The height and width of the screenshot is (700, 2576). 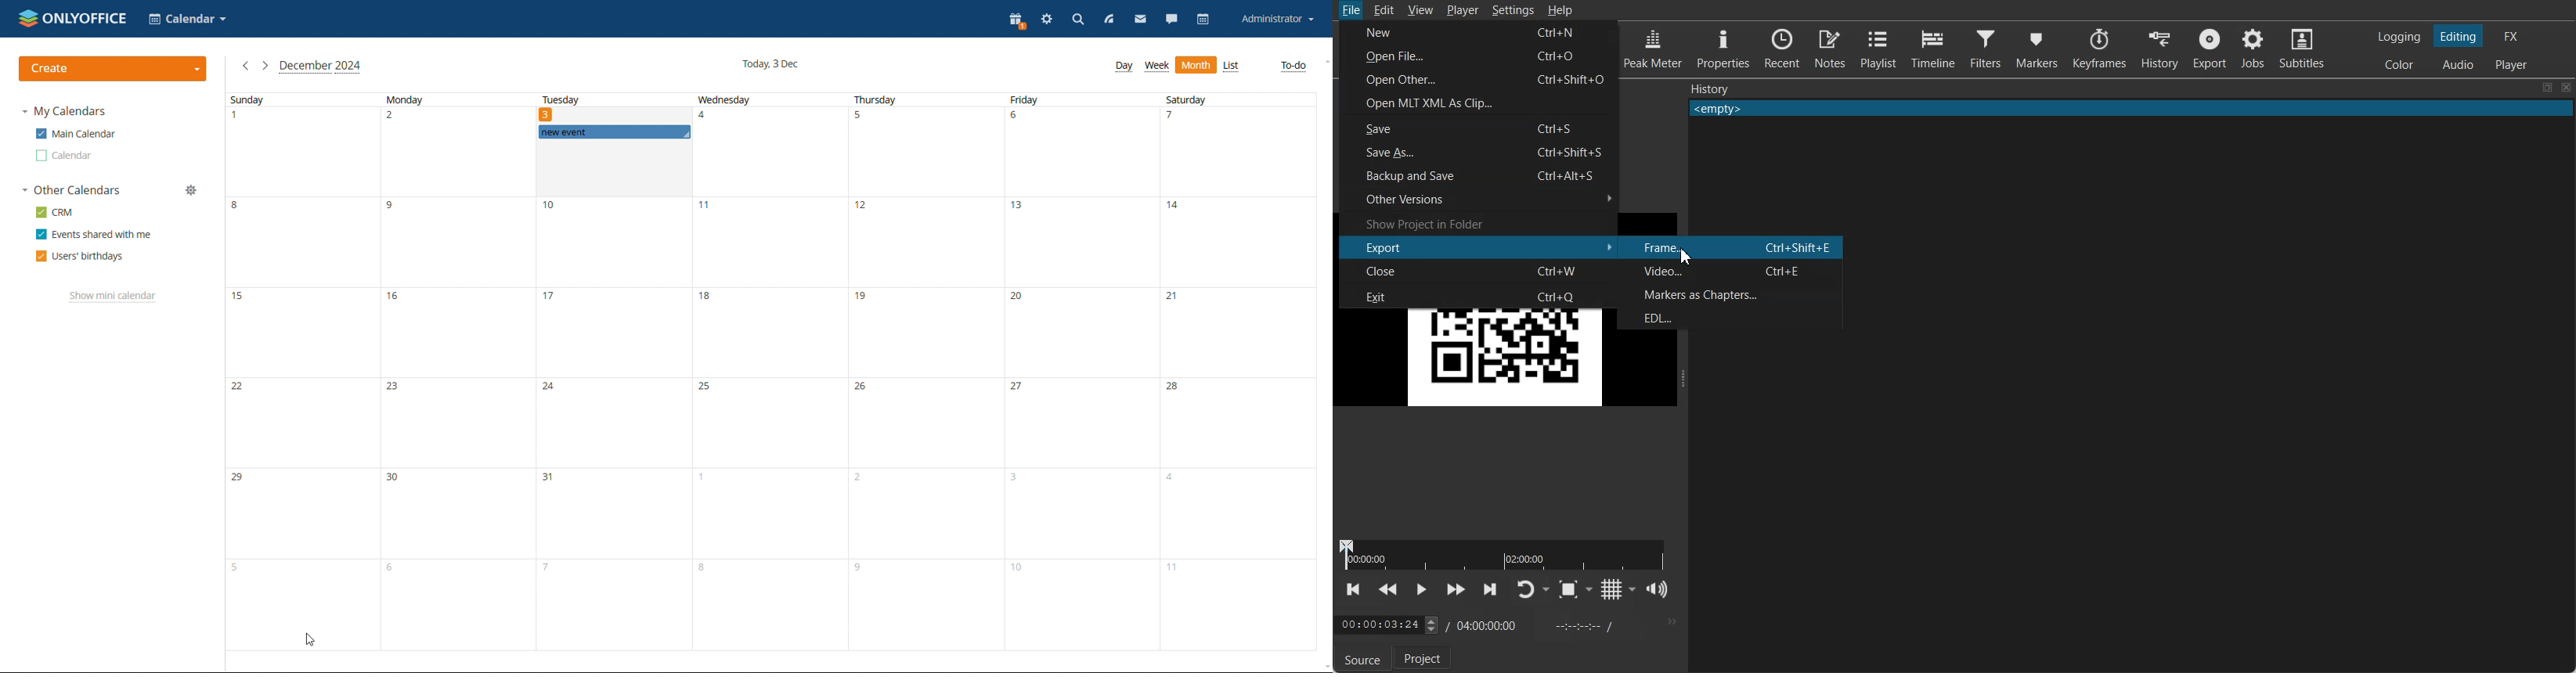 I want to click on Ctrl+N, so click(x=1562, y=33).